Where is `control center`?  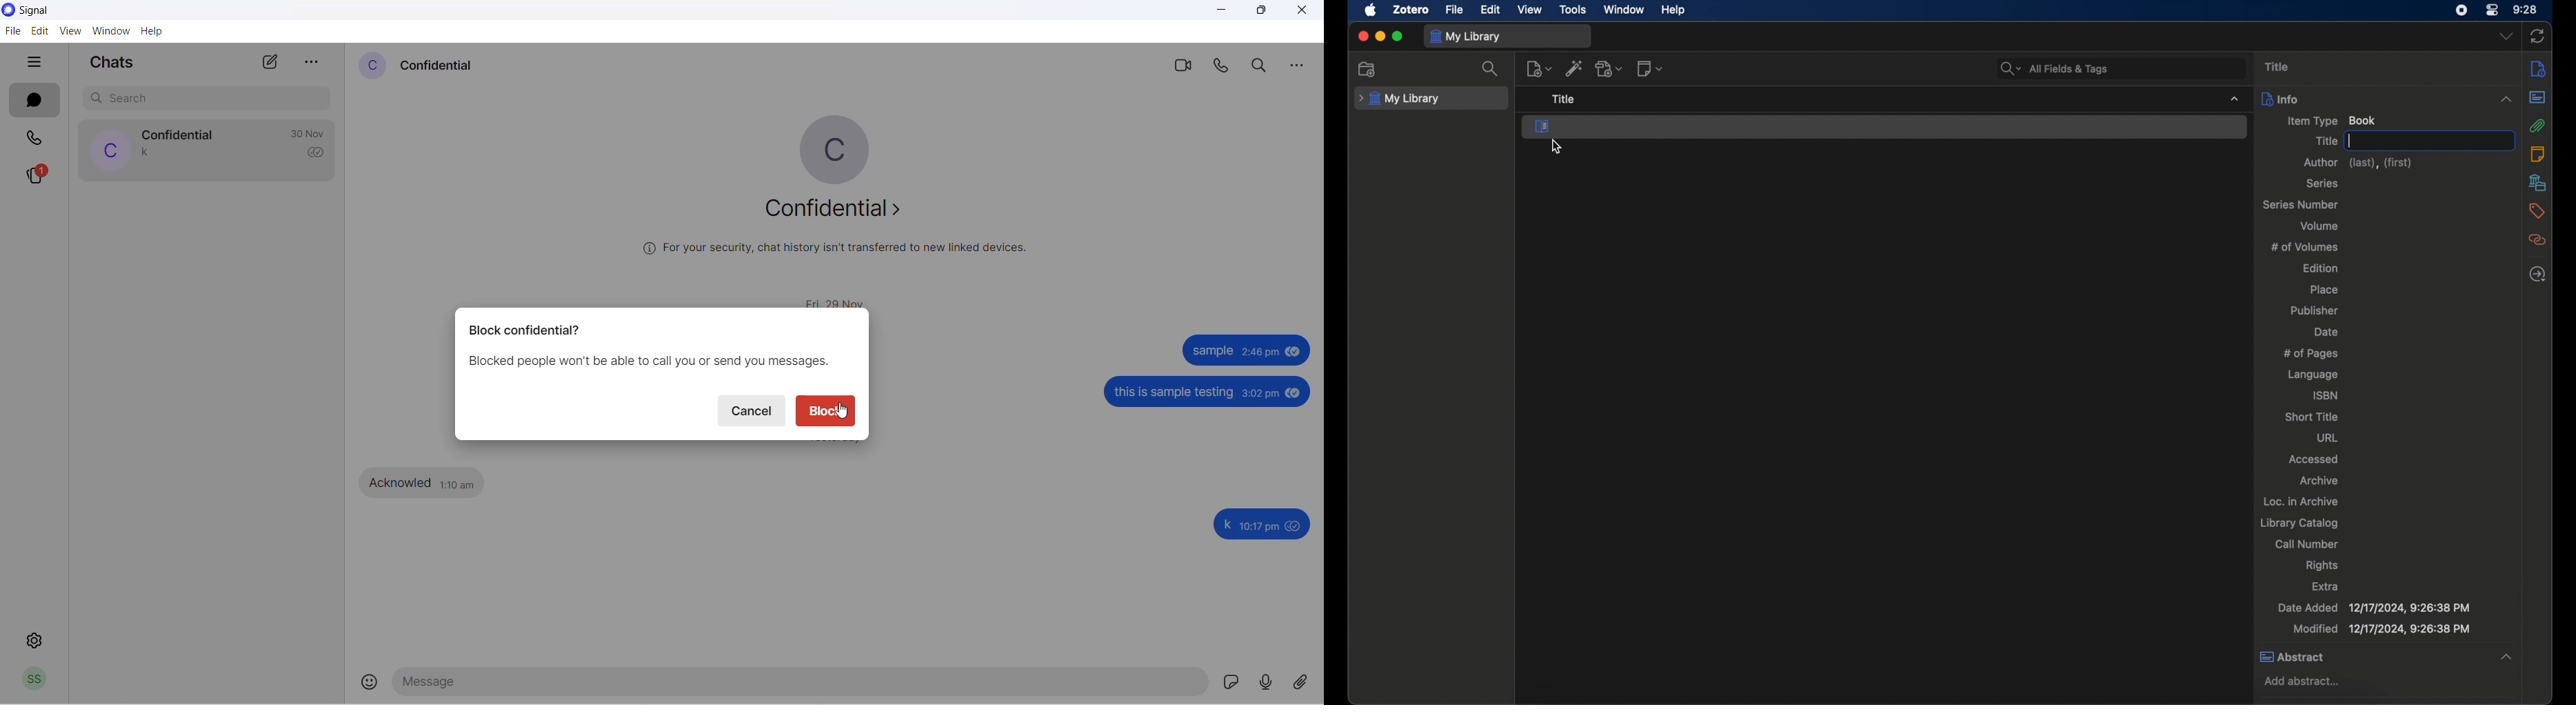
control center is located at coordinates (2492, 10).